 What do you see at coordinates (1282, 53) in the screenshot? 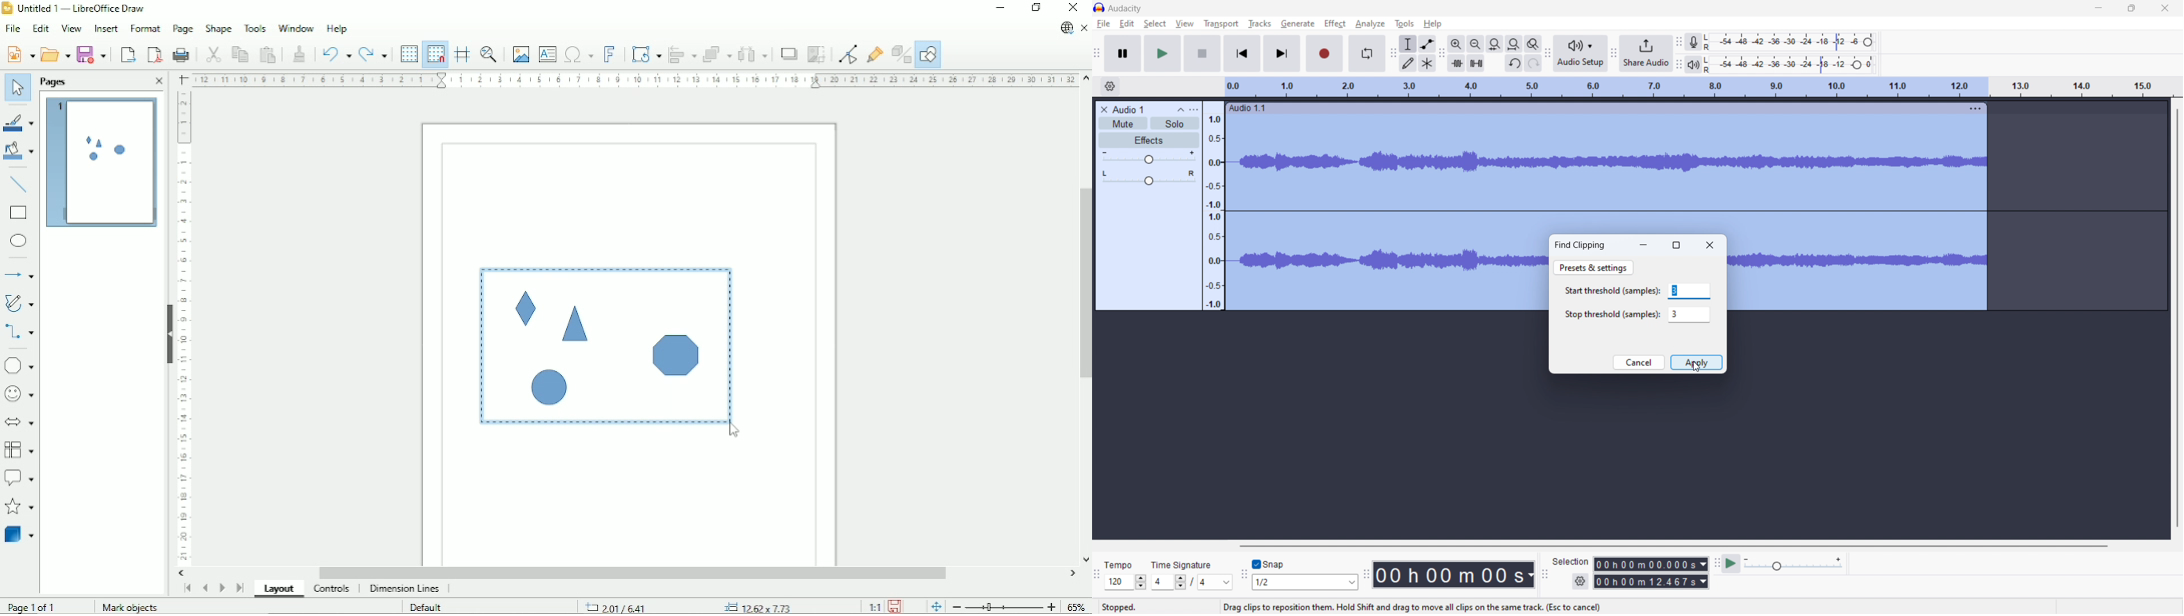
I see `skip to end` at bounding box center [1282, 53].